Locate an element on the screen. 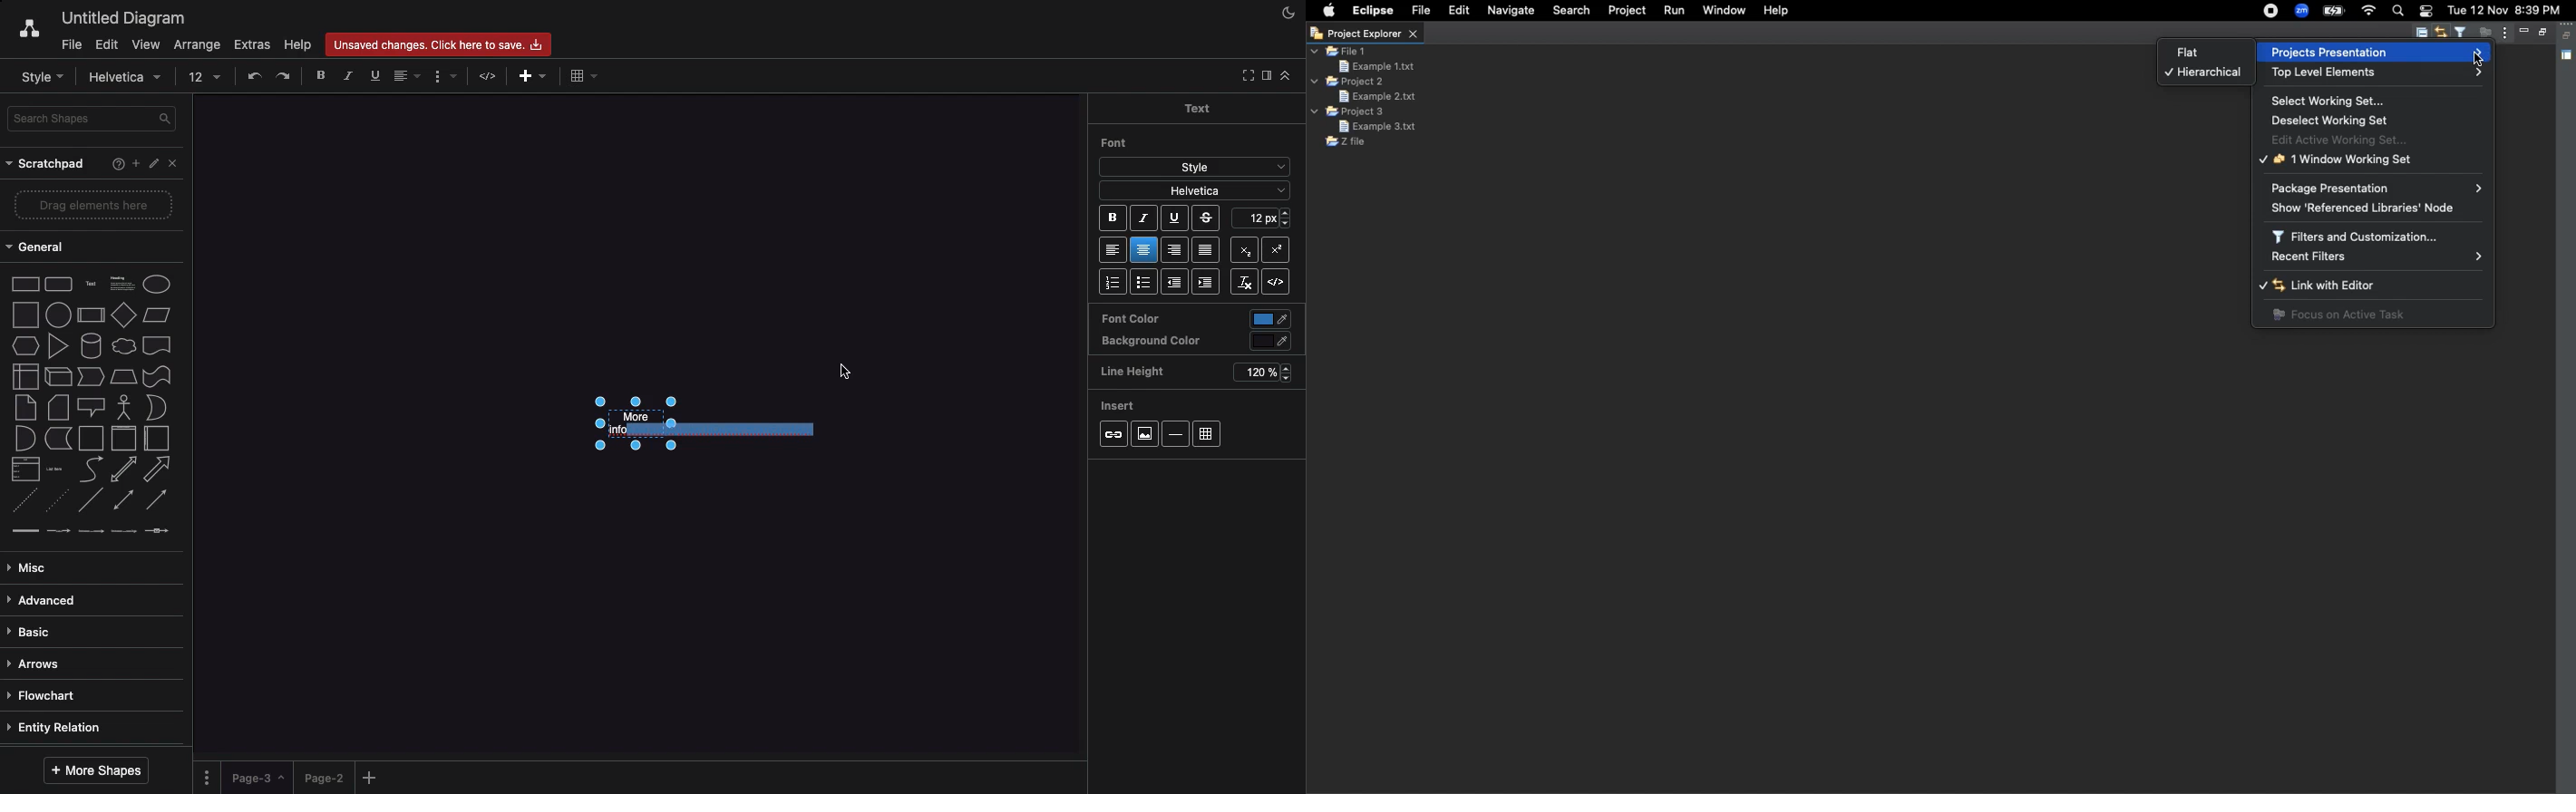 This screenshot has height=812, width=2576. color is located at coordinates (1272, 342).